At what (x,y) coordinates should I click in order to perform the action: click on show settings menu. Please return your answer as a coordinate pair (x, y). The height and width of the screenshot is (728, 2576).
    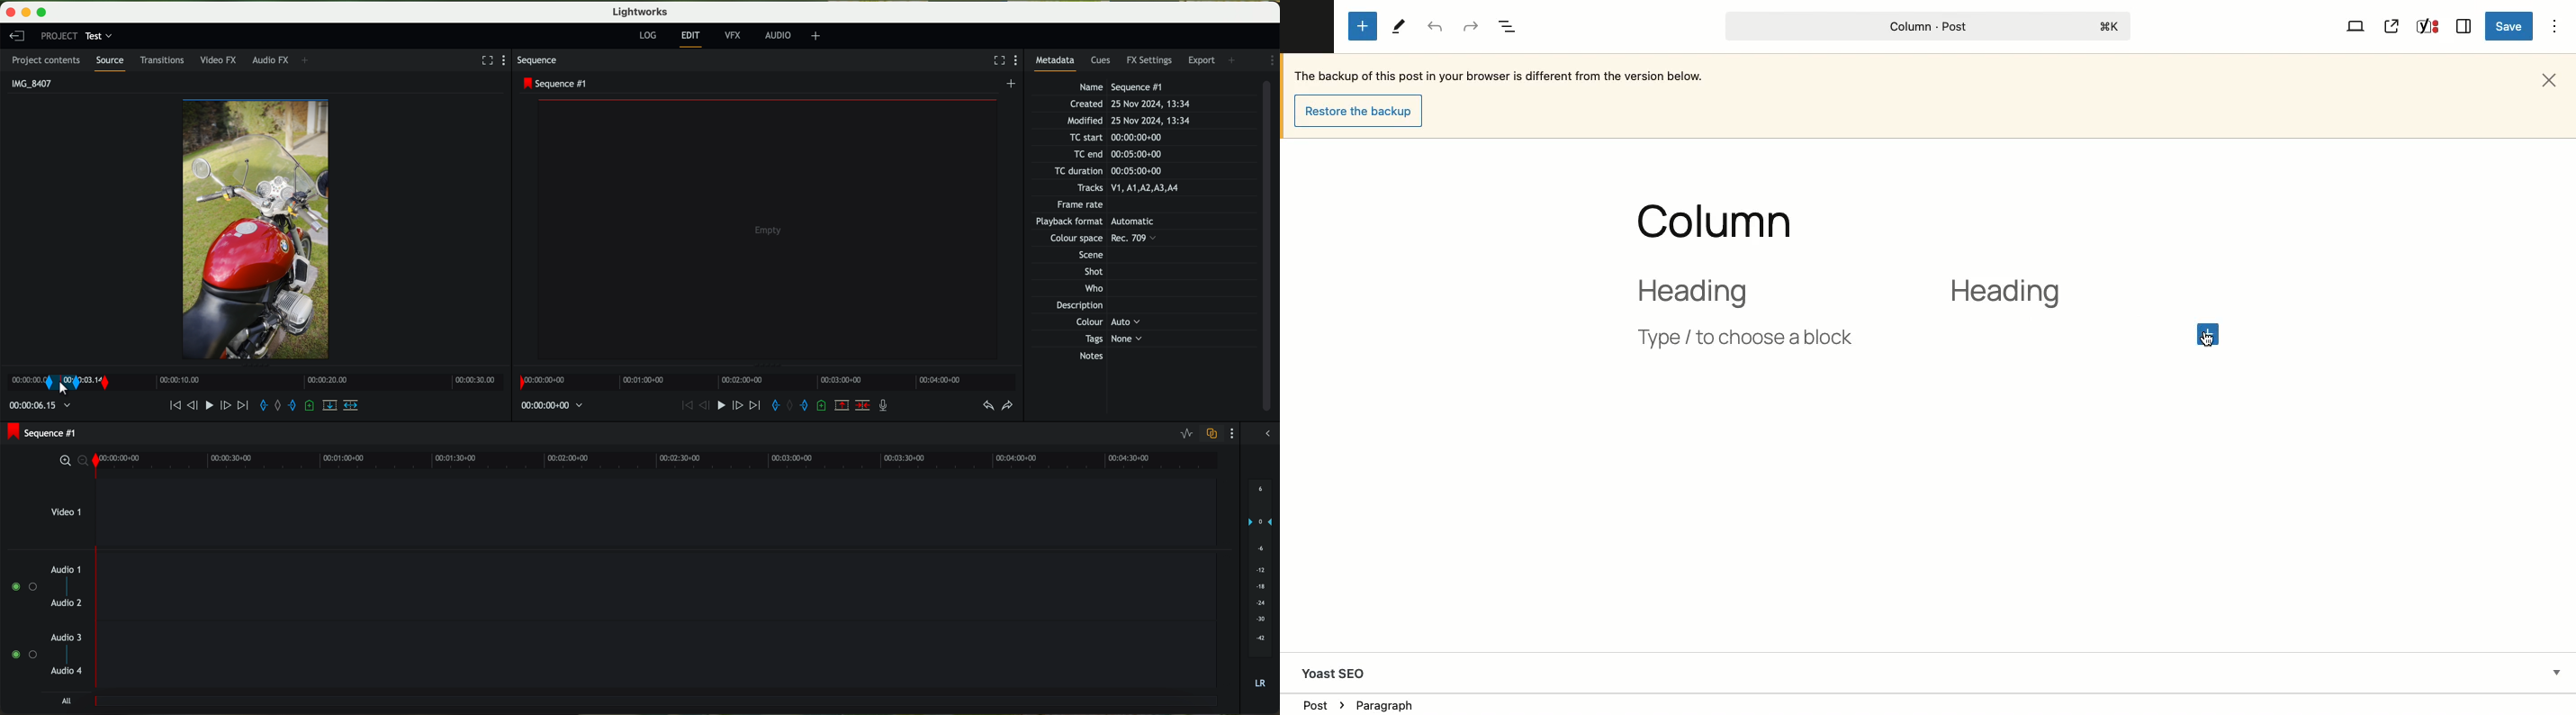
    Looking at the image, I should click on (1234, 433).